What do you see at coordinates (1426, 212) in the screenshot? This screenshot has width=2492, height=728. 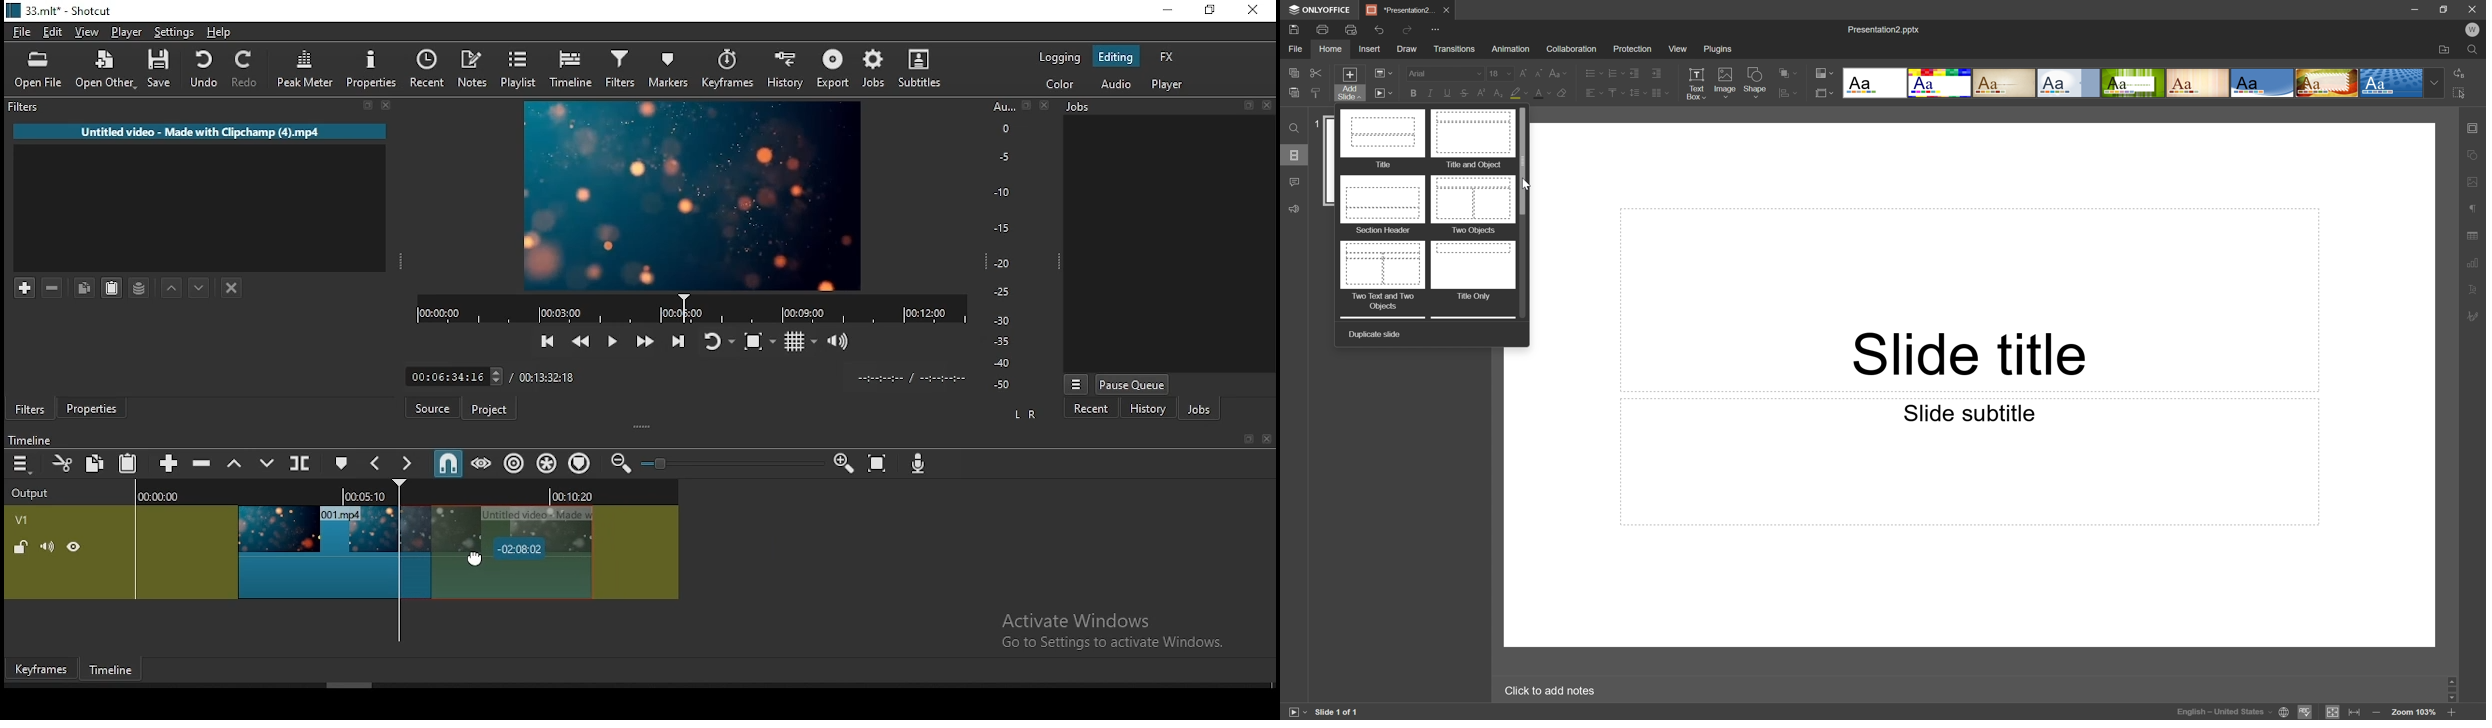 I see `Type of slides` at bounding box center [1426, 212].